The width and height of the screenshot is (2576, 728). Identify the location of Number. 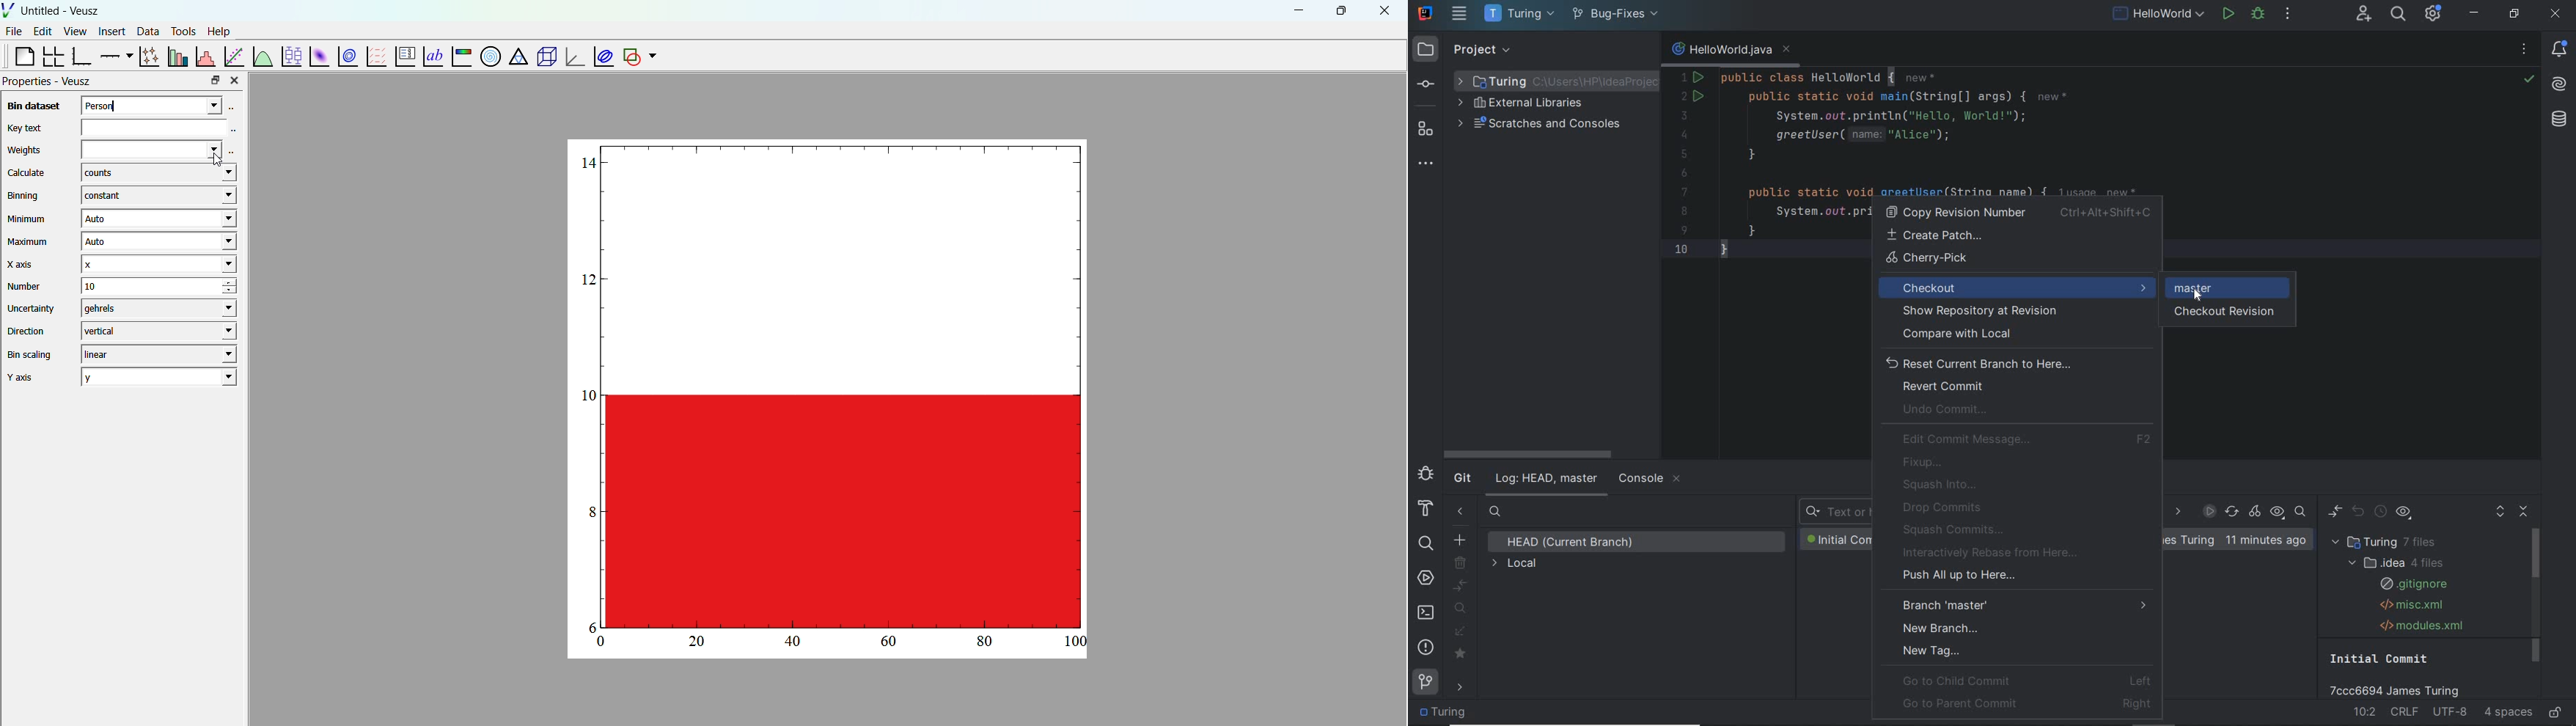
(25, 286).